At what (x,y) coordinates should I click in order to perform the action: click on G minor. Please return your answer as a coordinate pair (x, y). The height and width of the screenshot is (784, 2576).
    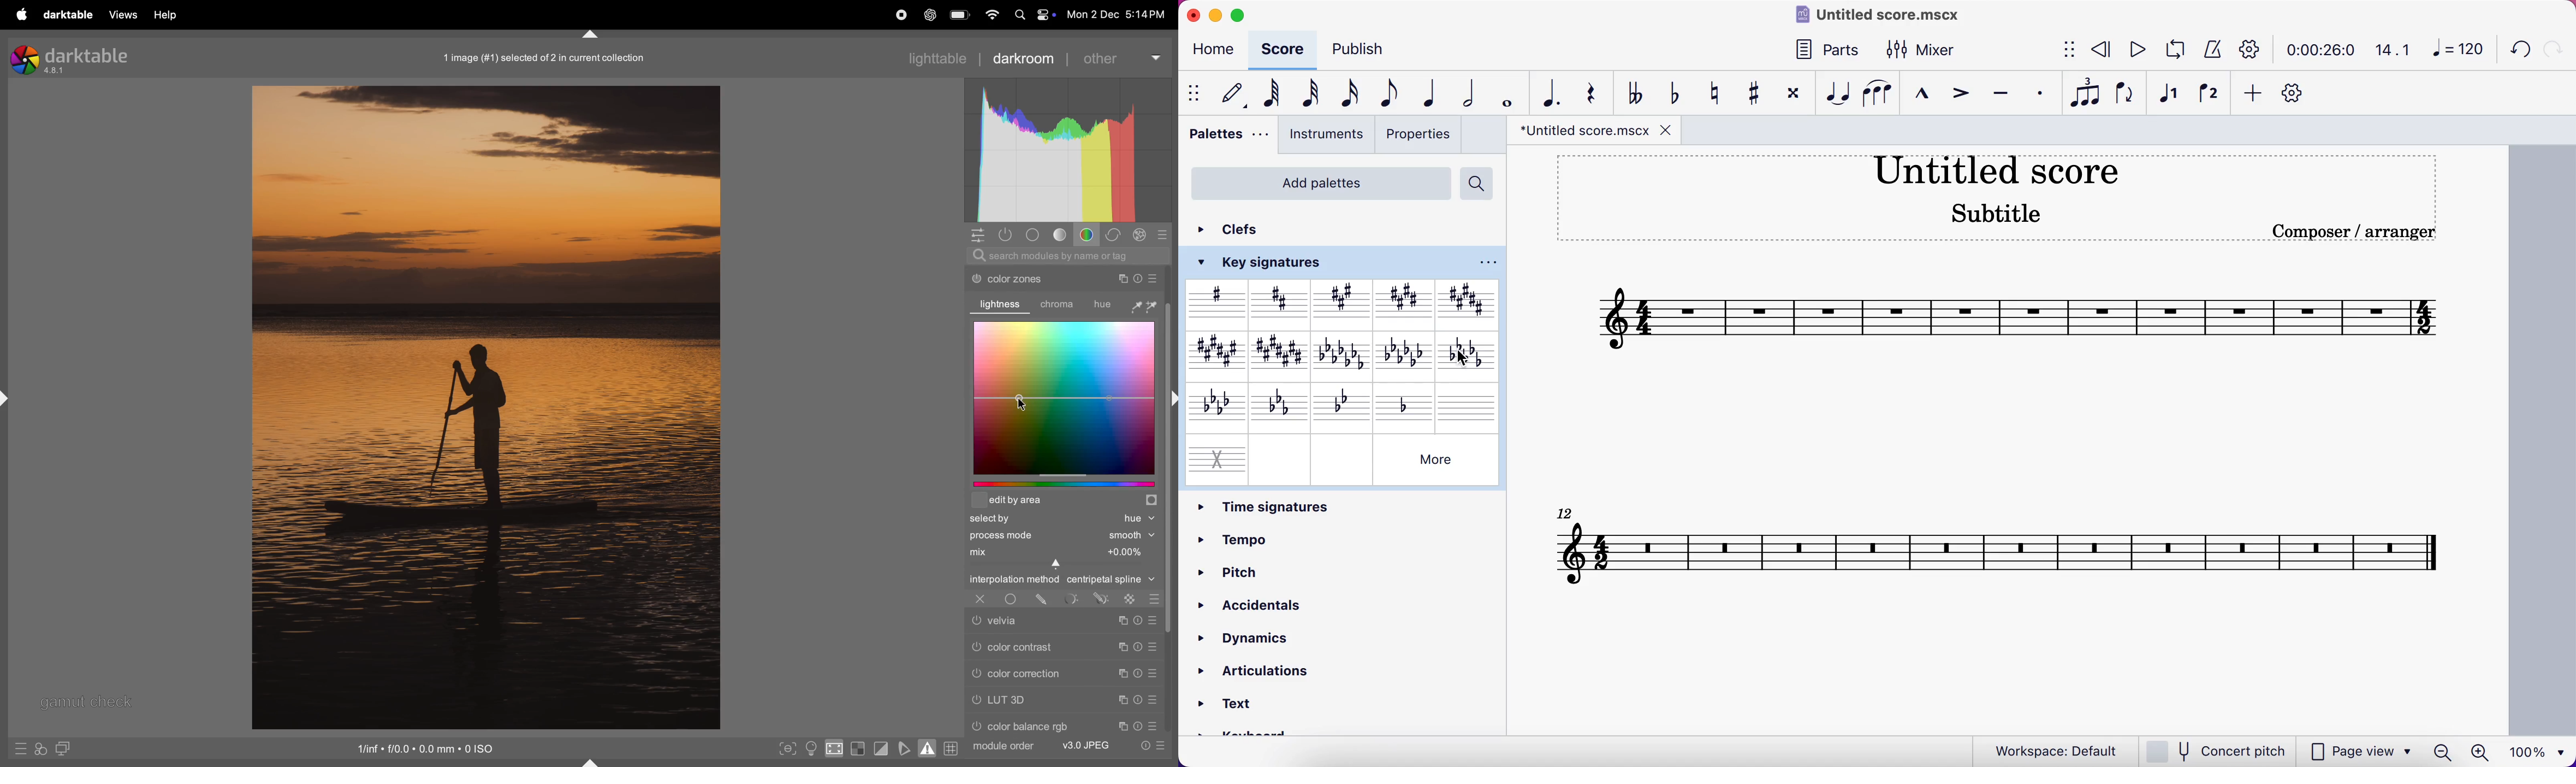
    Looking at the image, I should click on (1345, 404).